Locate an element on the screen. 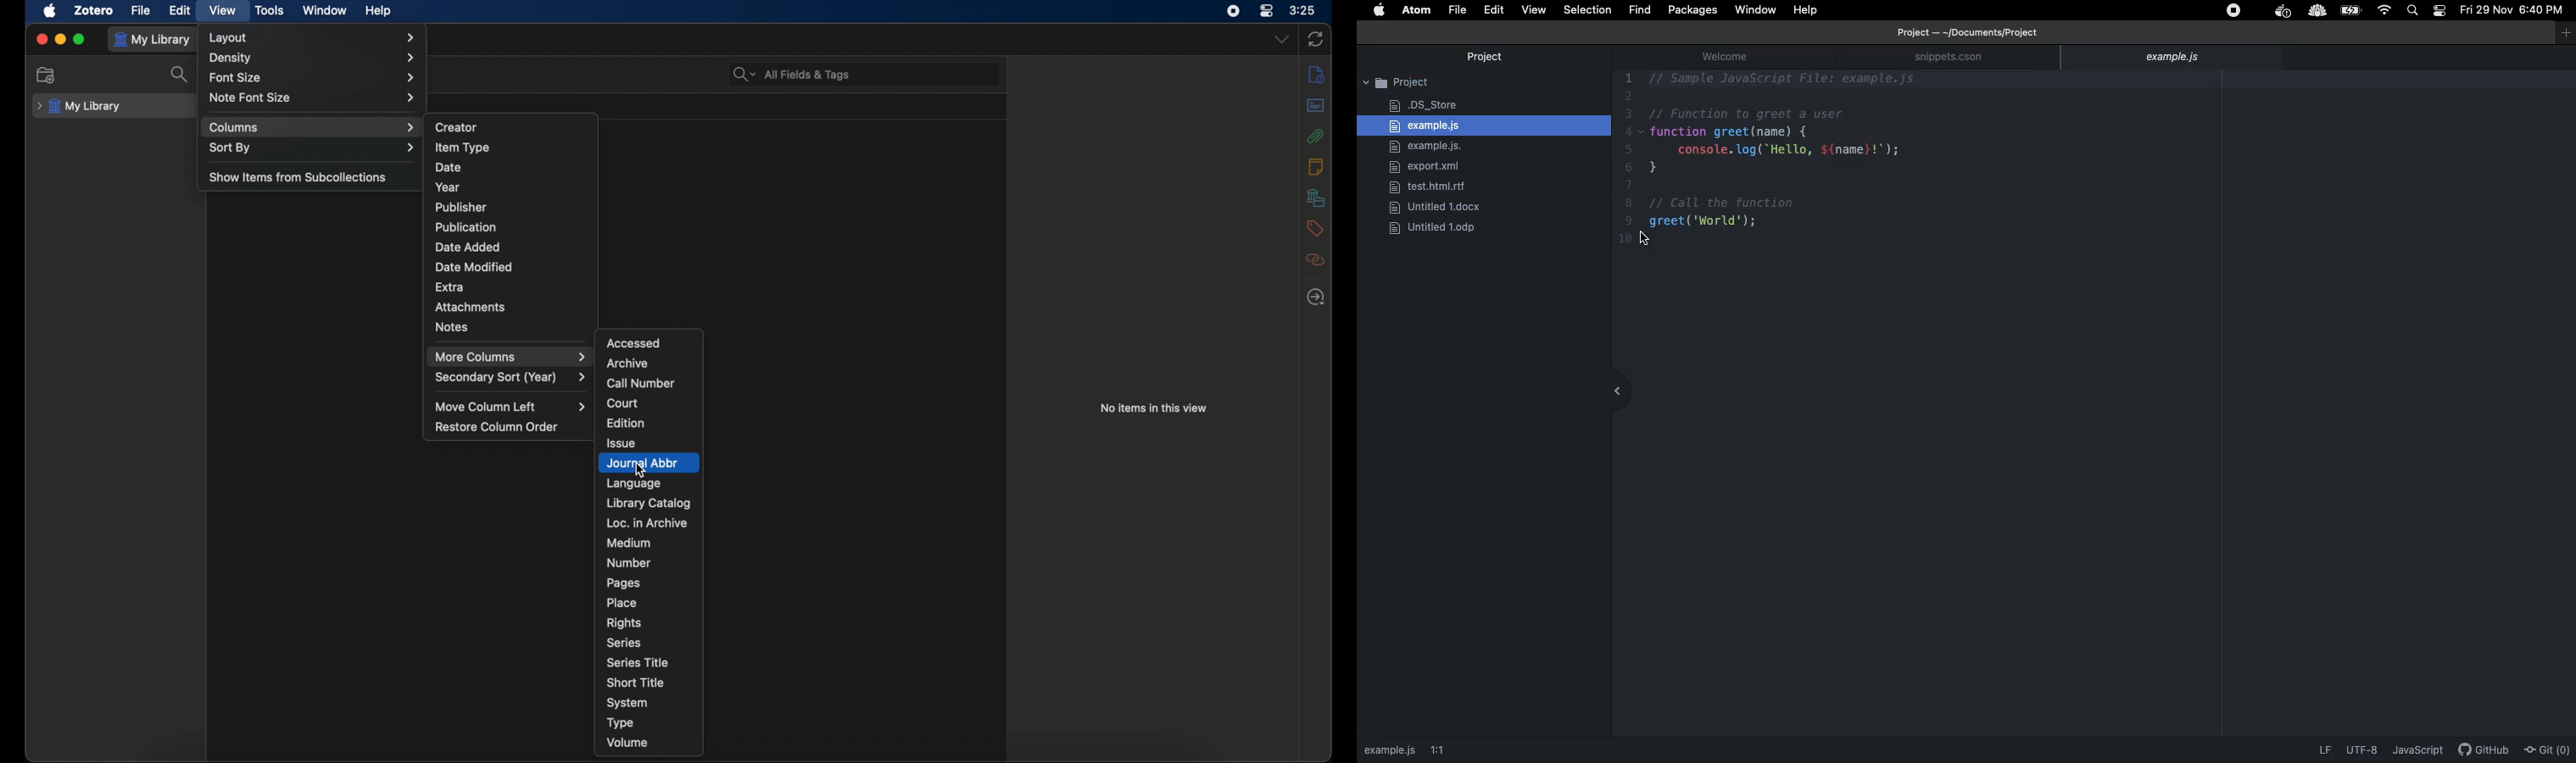 This screenshot has width=2576, height=784. short title is located at coordinates (636, 682).